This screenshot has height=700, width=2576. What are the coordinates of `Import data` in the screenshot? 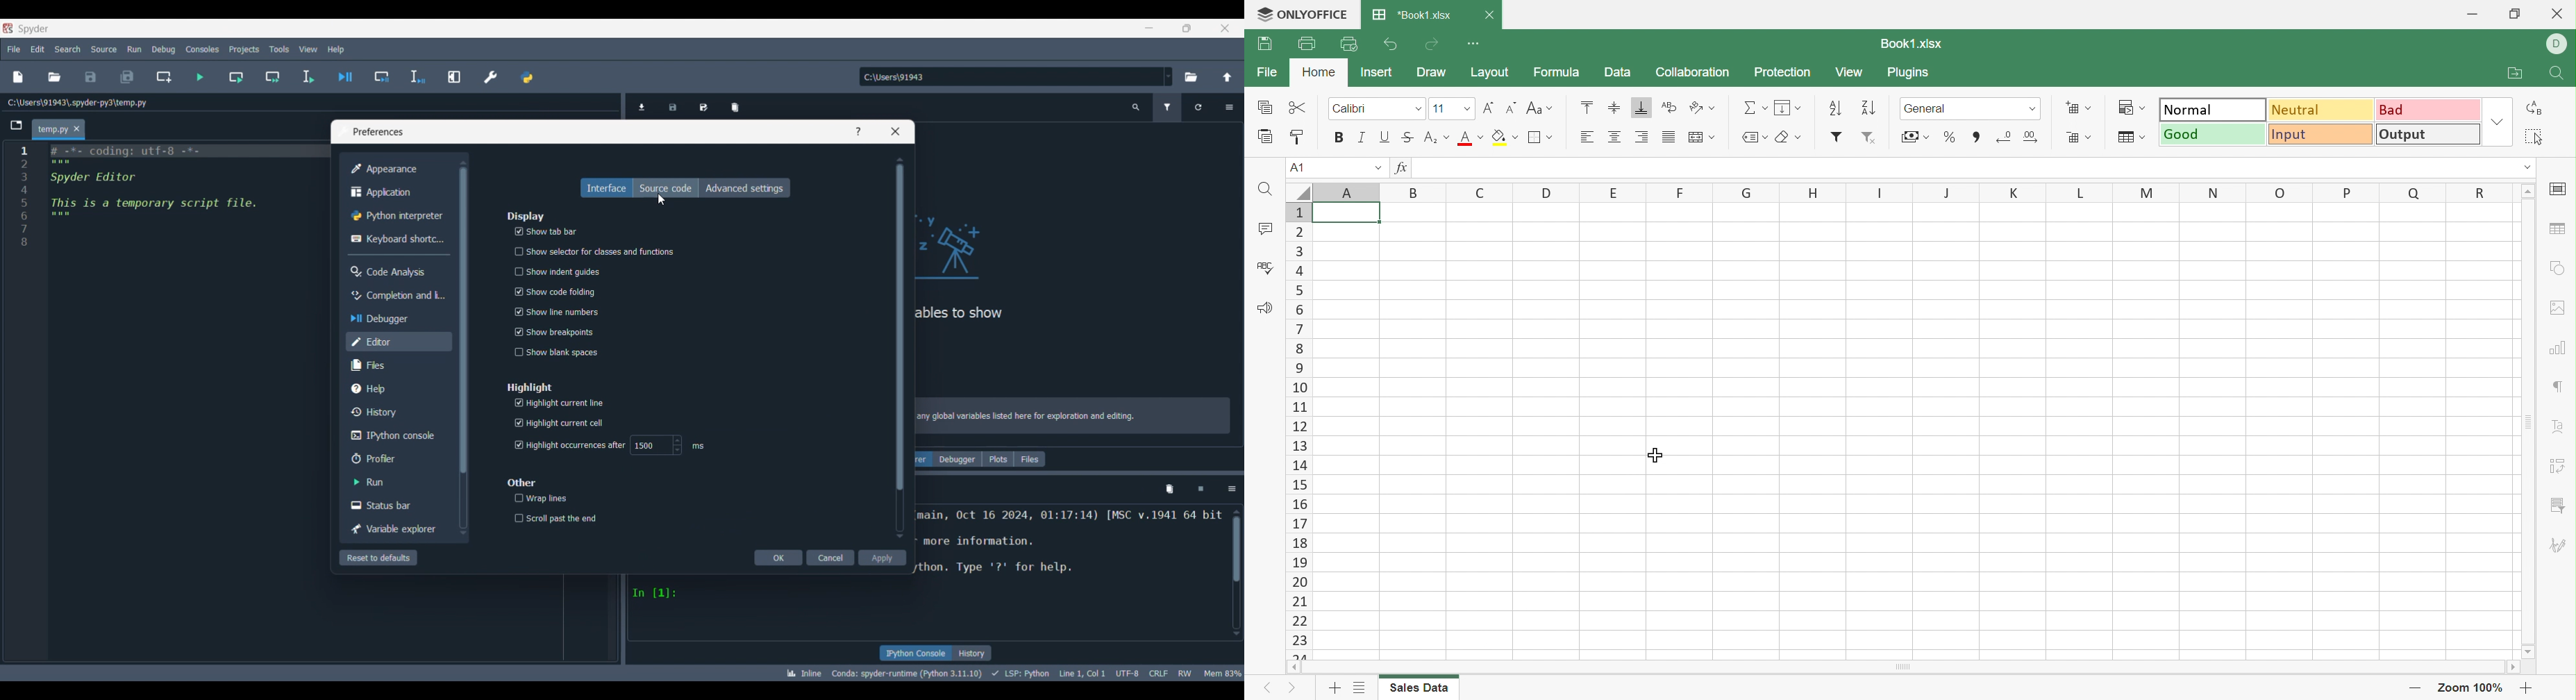 It's located at (642, 106).